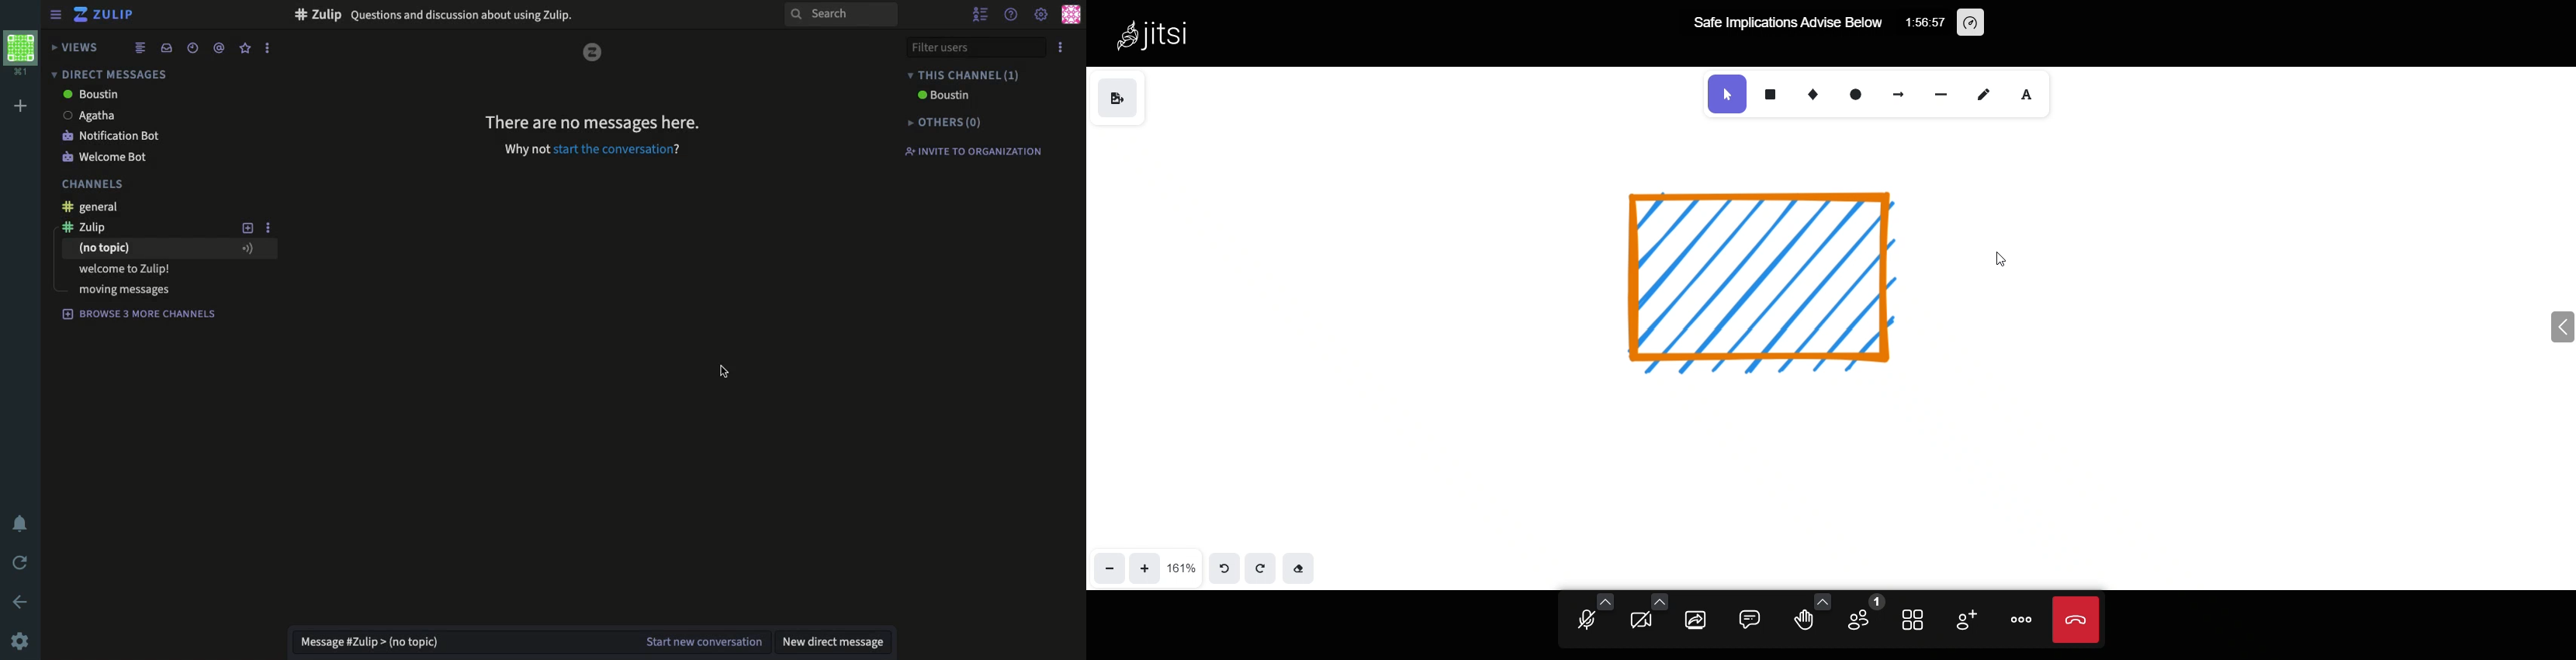 This screenshot has width=2576, height=672. I want to click on cursor, so click(2004, 259).